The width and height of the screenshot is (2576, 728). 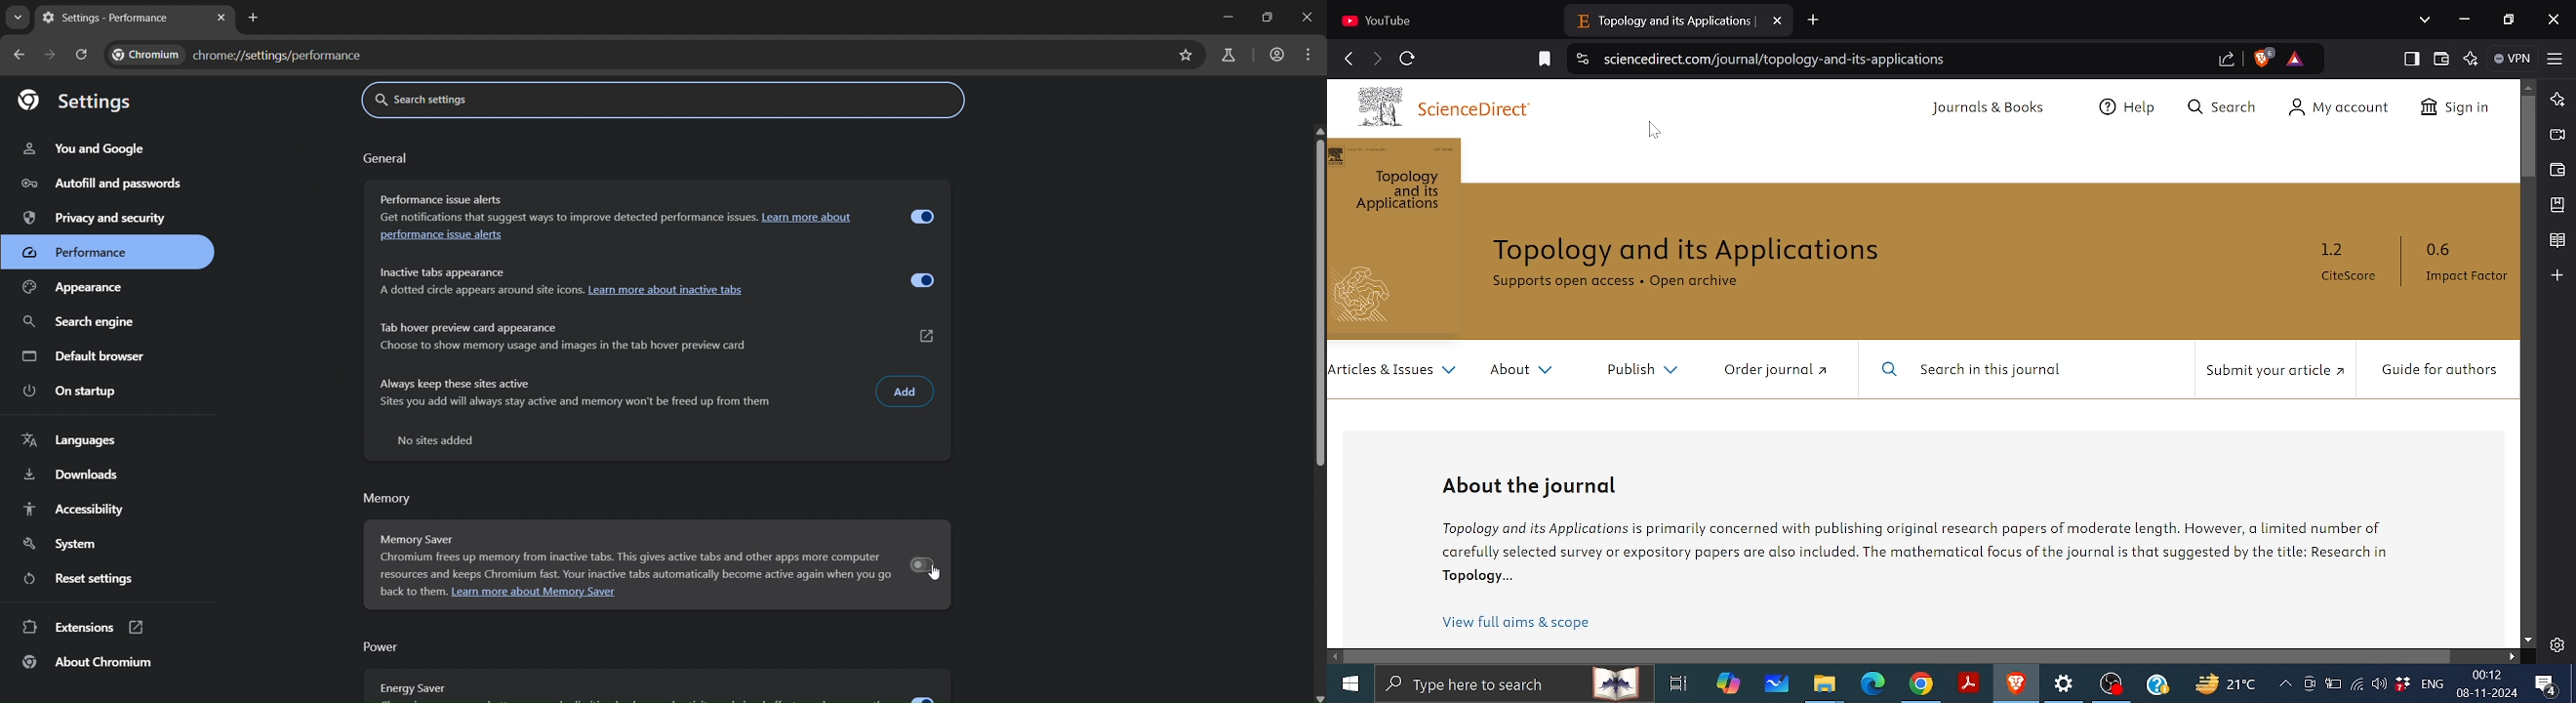 What do you see at coordinates (2556, 644) in the screenshot?
I see `Settings` at bounding box center [2556, 644].